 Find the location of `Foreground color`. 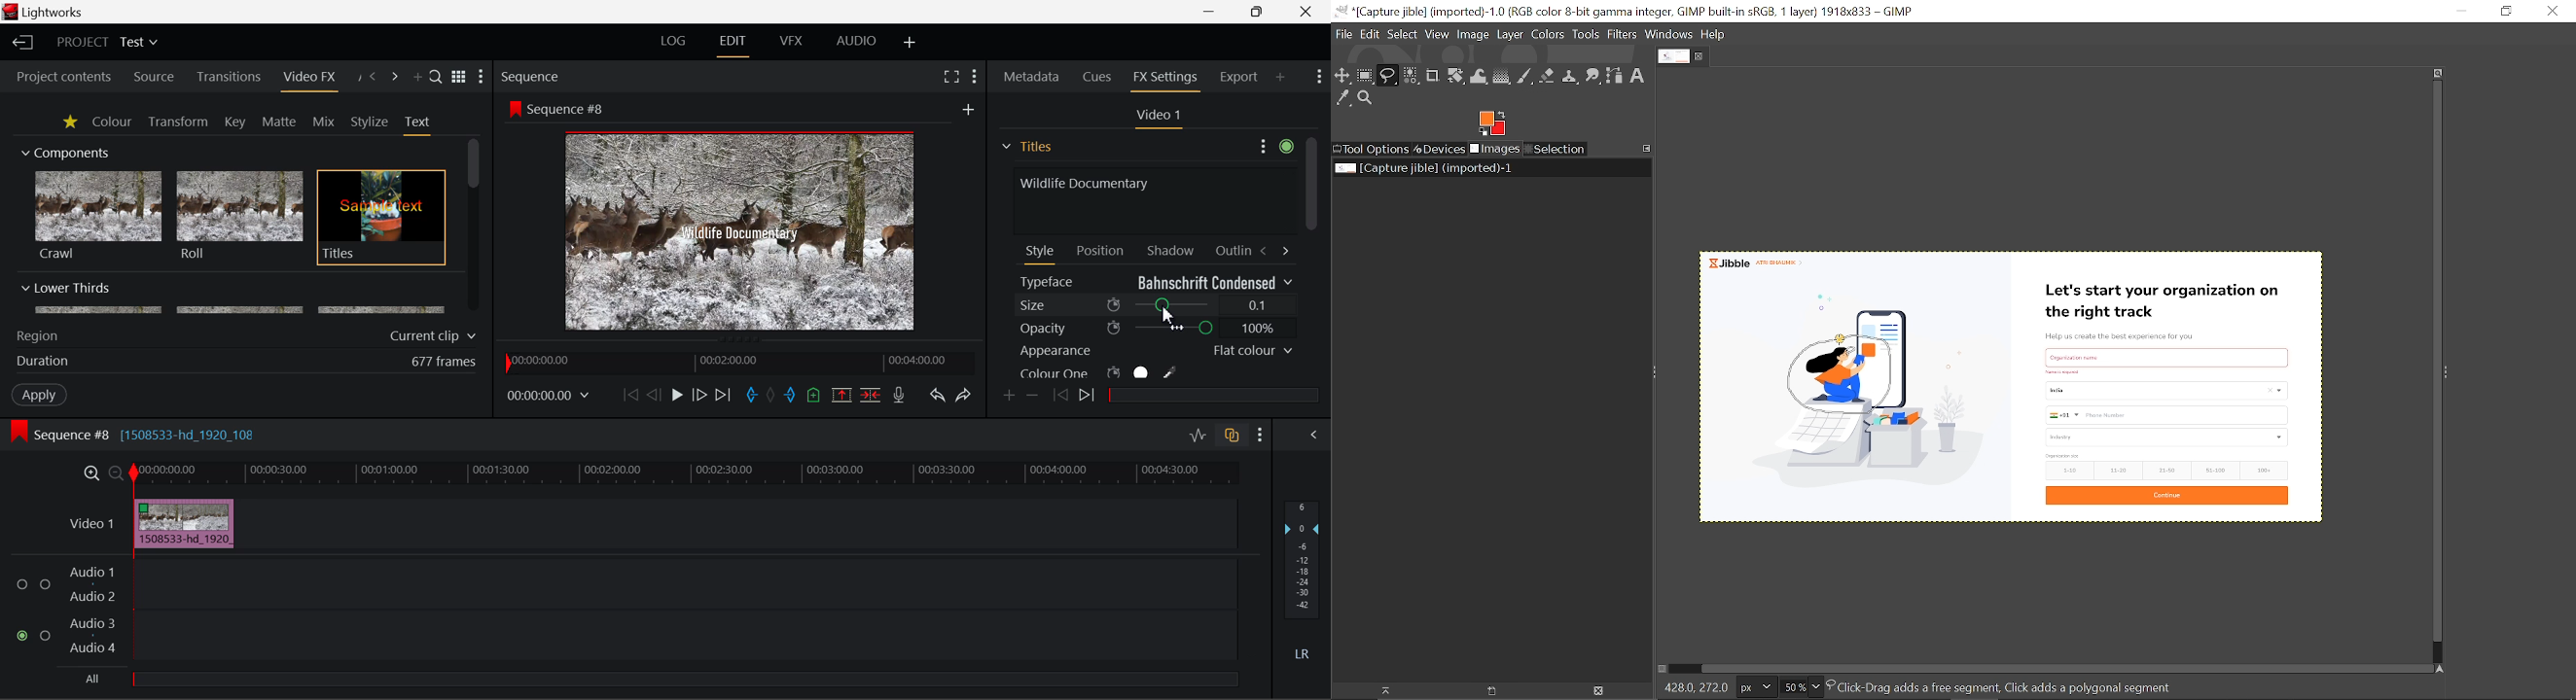

Foreground color is located at coordinates (1492, 123).